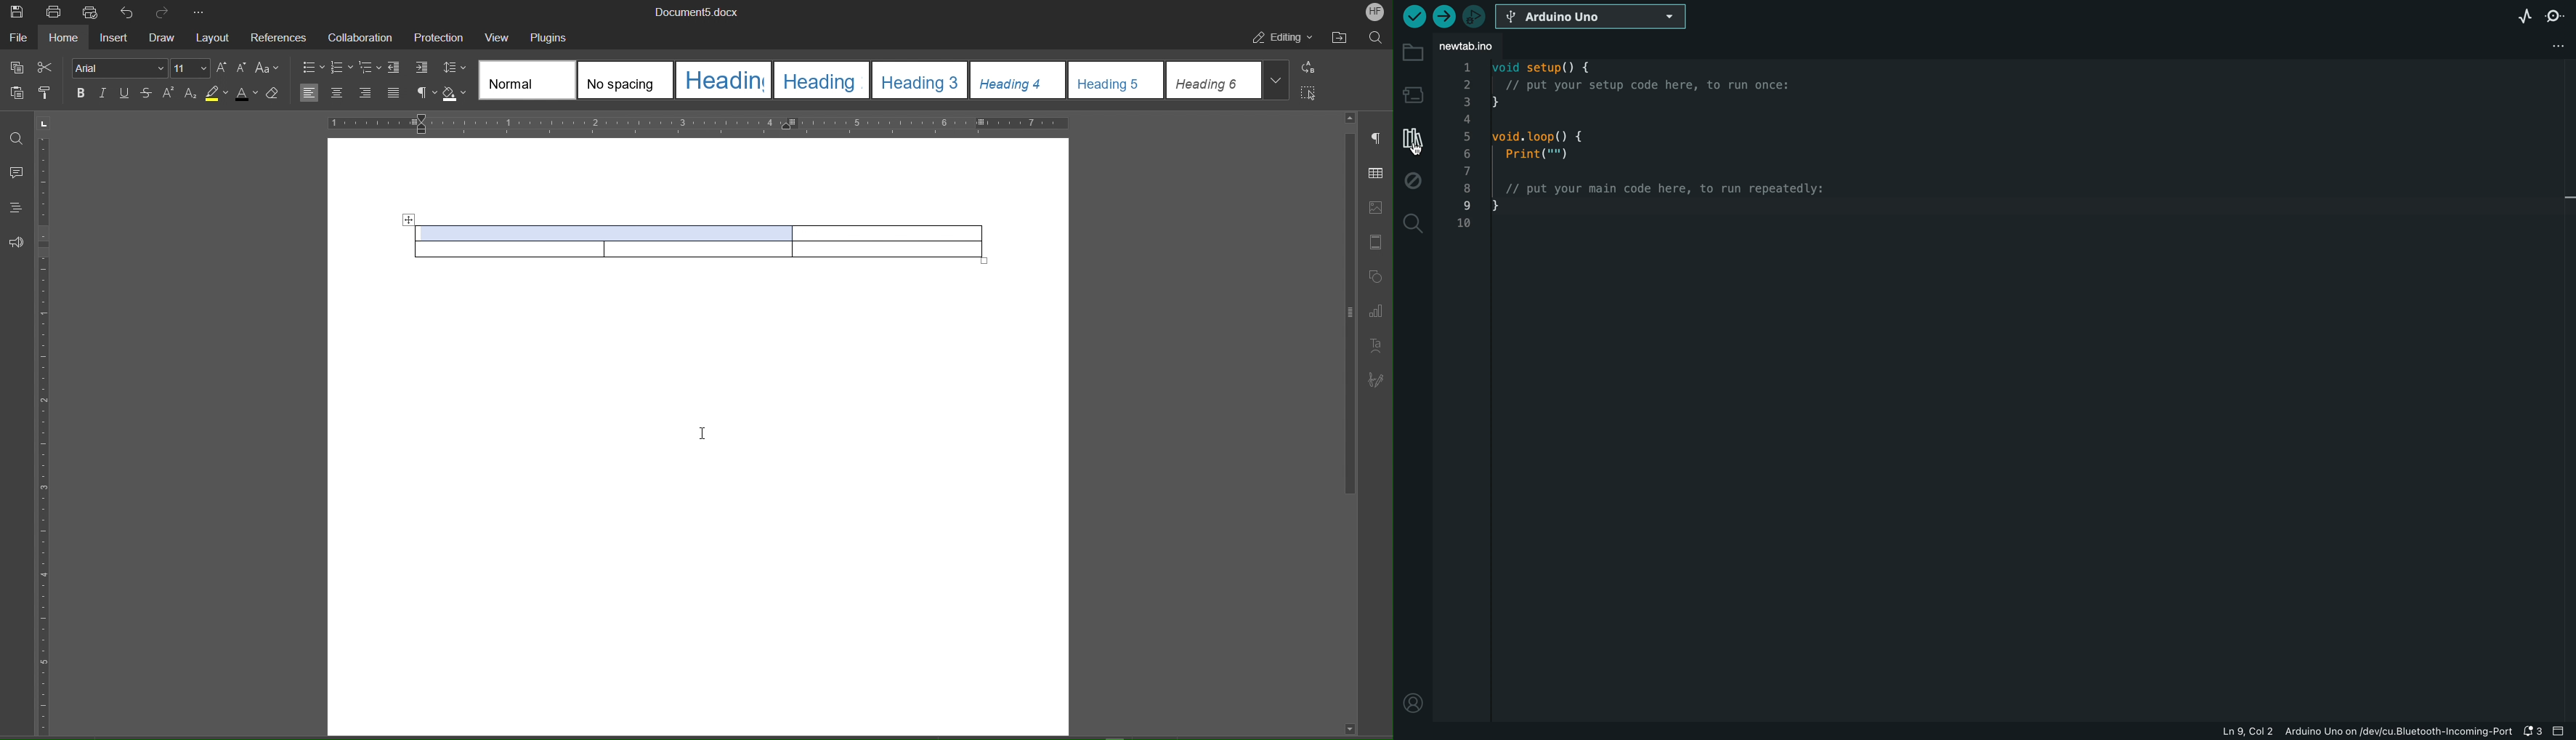  Describe the element at coordinates (607, 234) in the screenshot. I see `Merged Cells` at that location.